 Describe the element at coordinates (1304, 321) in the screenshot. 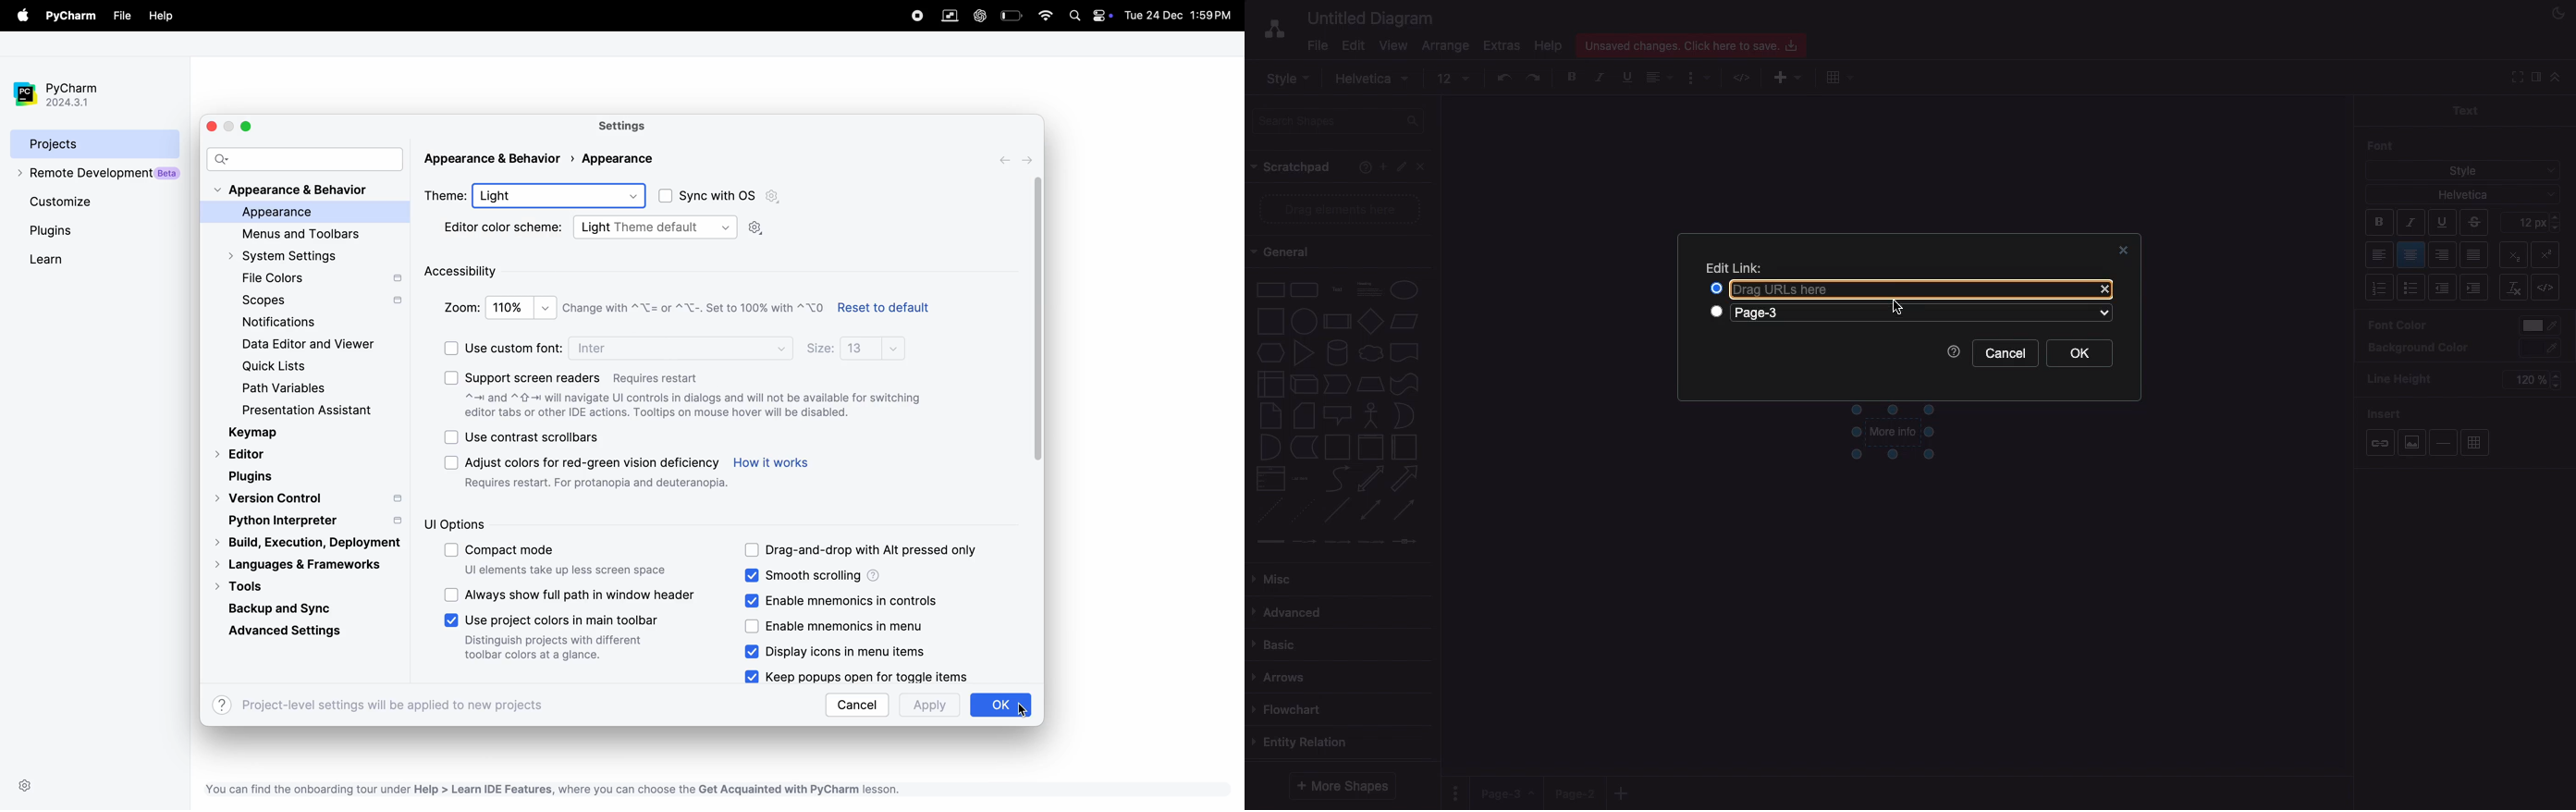

I see `circle` at that location.